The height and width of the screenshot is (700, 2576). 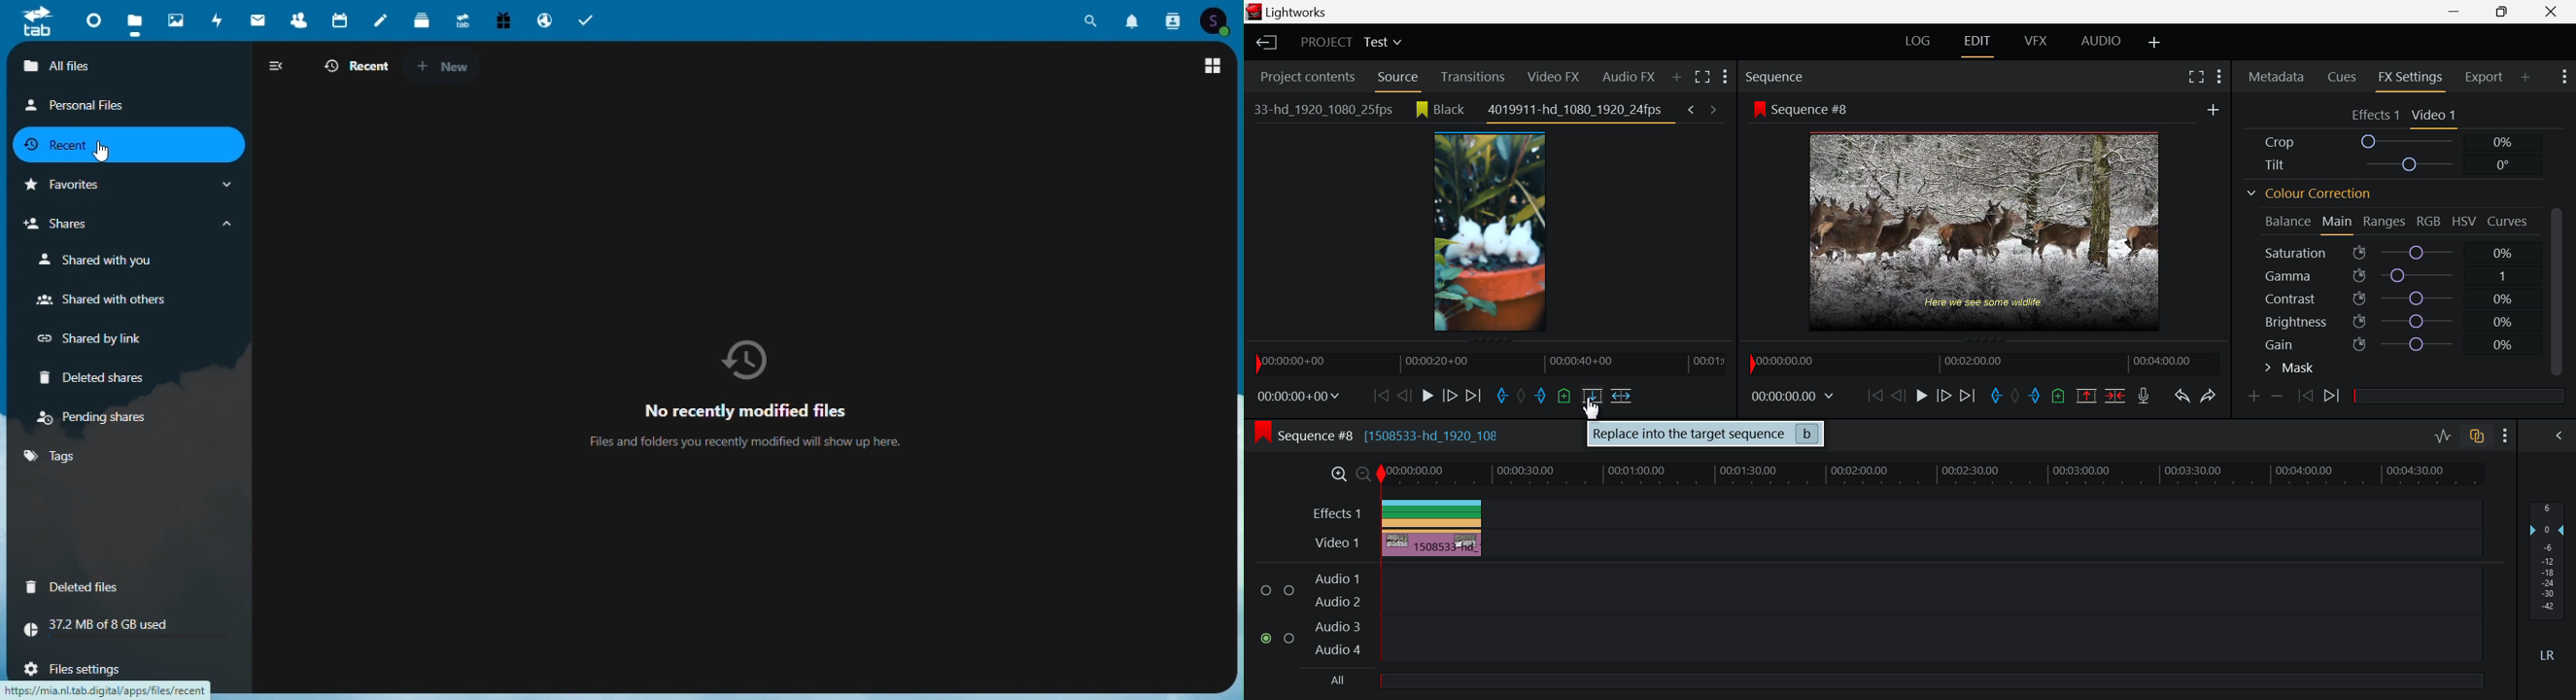 I want to click on Show Audio Mix, so click(x=2559, y=435).